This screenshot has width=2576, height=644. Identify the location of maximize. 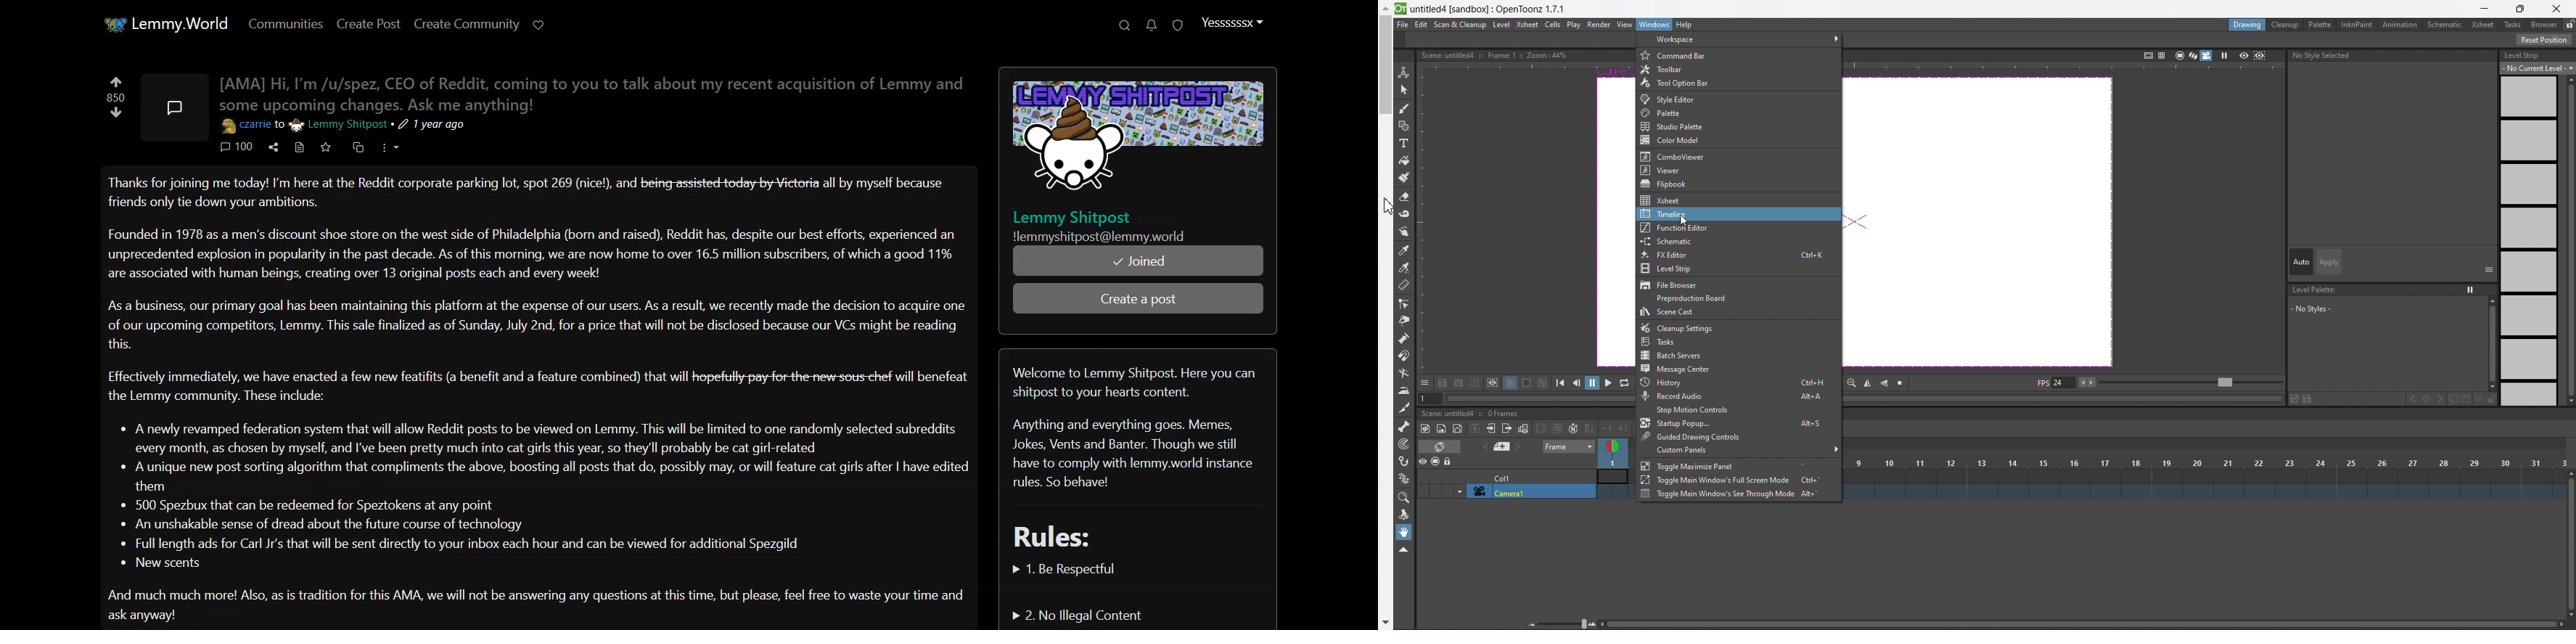
(2523, 8).